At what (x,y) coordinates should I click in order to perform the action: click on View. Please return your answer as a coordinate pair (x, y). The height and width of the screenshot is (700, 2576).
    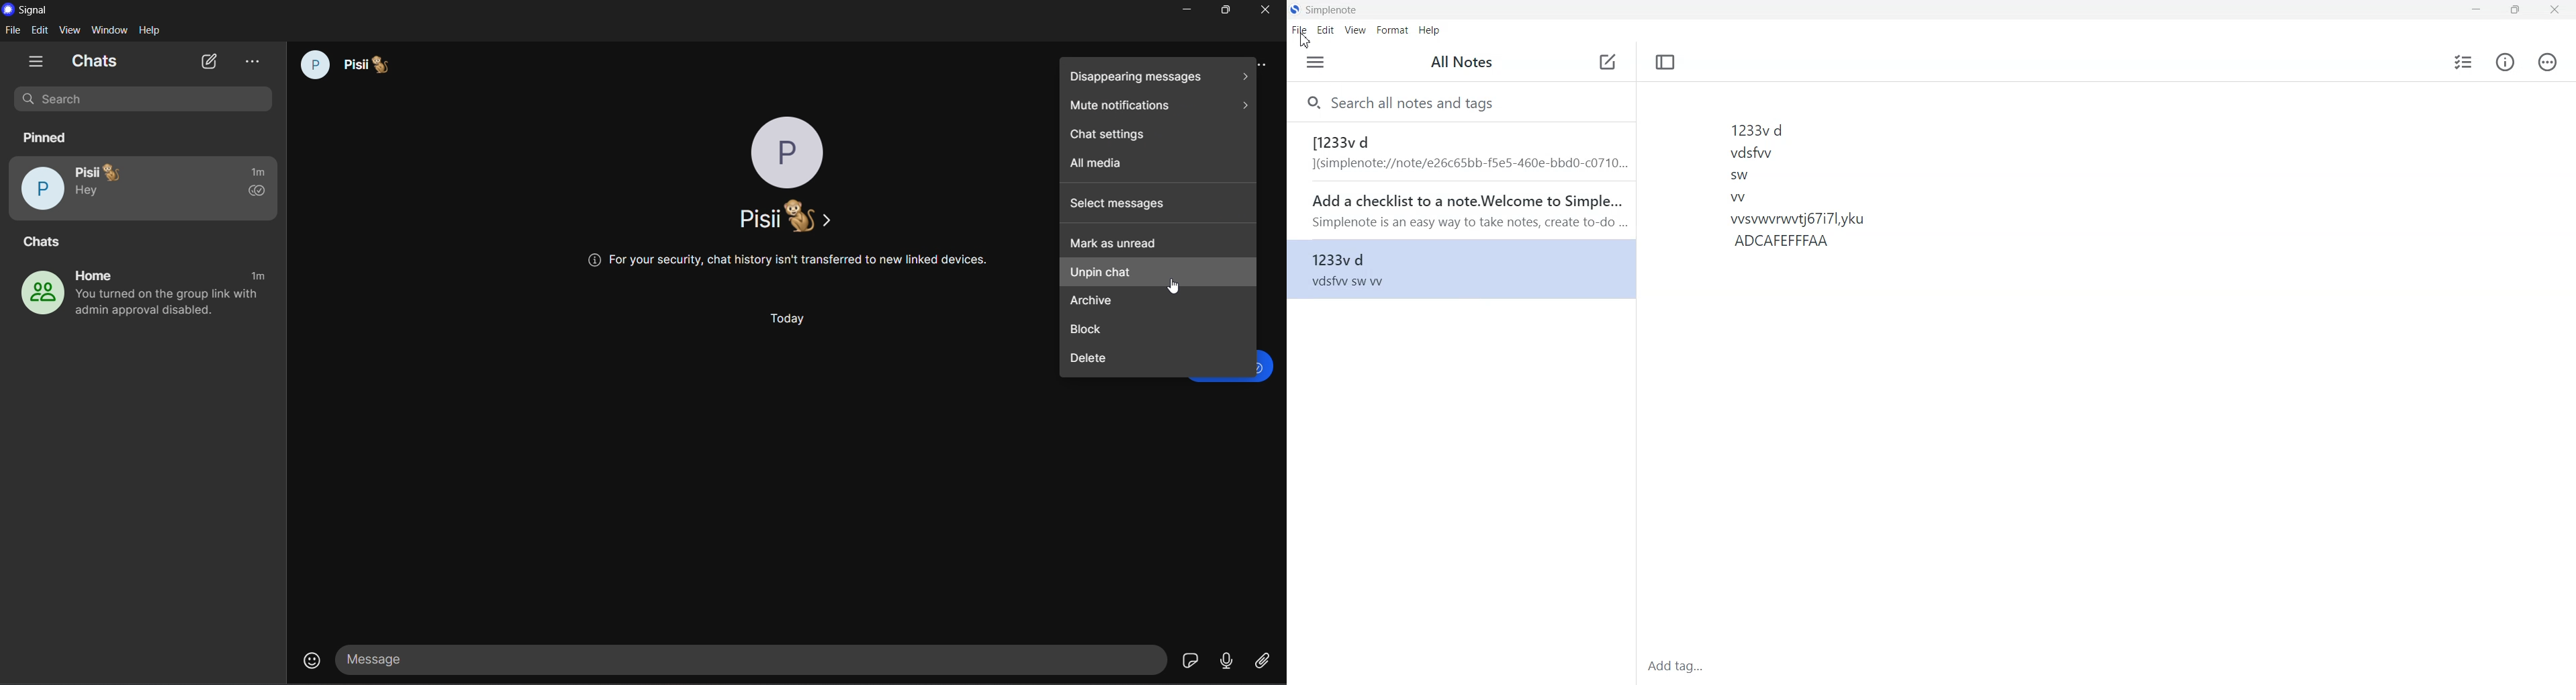
    Looking at the image, I should click on (1354, 30).